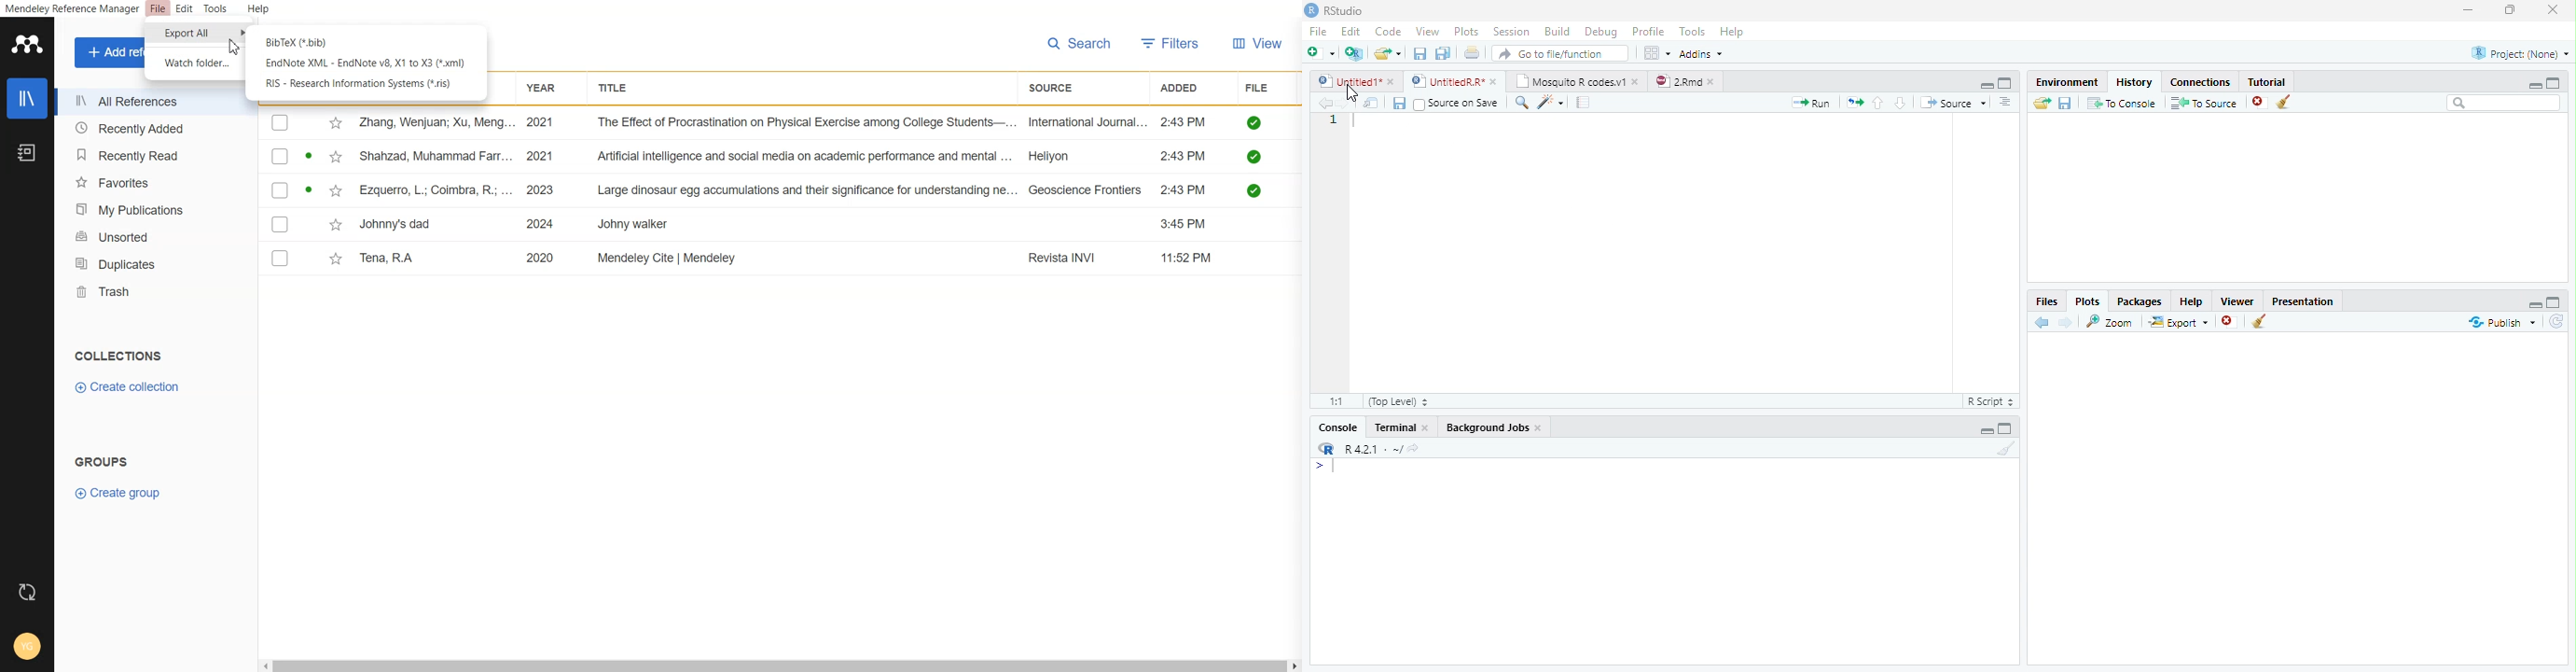 Image resolution: width=2576 pixels, height=672 pixels. What do you see at coordinates (1171, 44) in the screenshot?
I see `Filter` at bounding box center [1171, 44].